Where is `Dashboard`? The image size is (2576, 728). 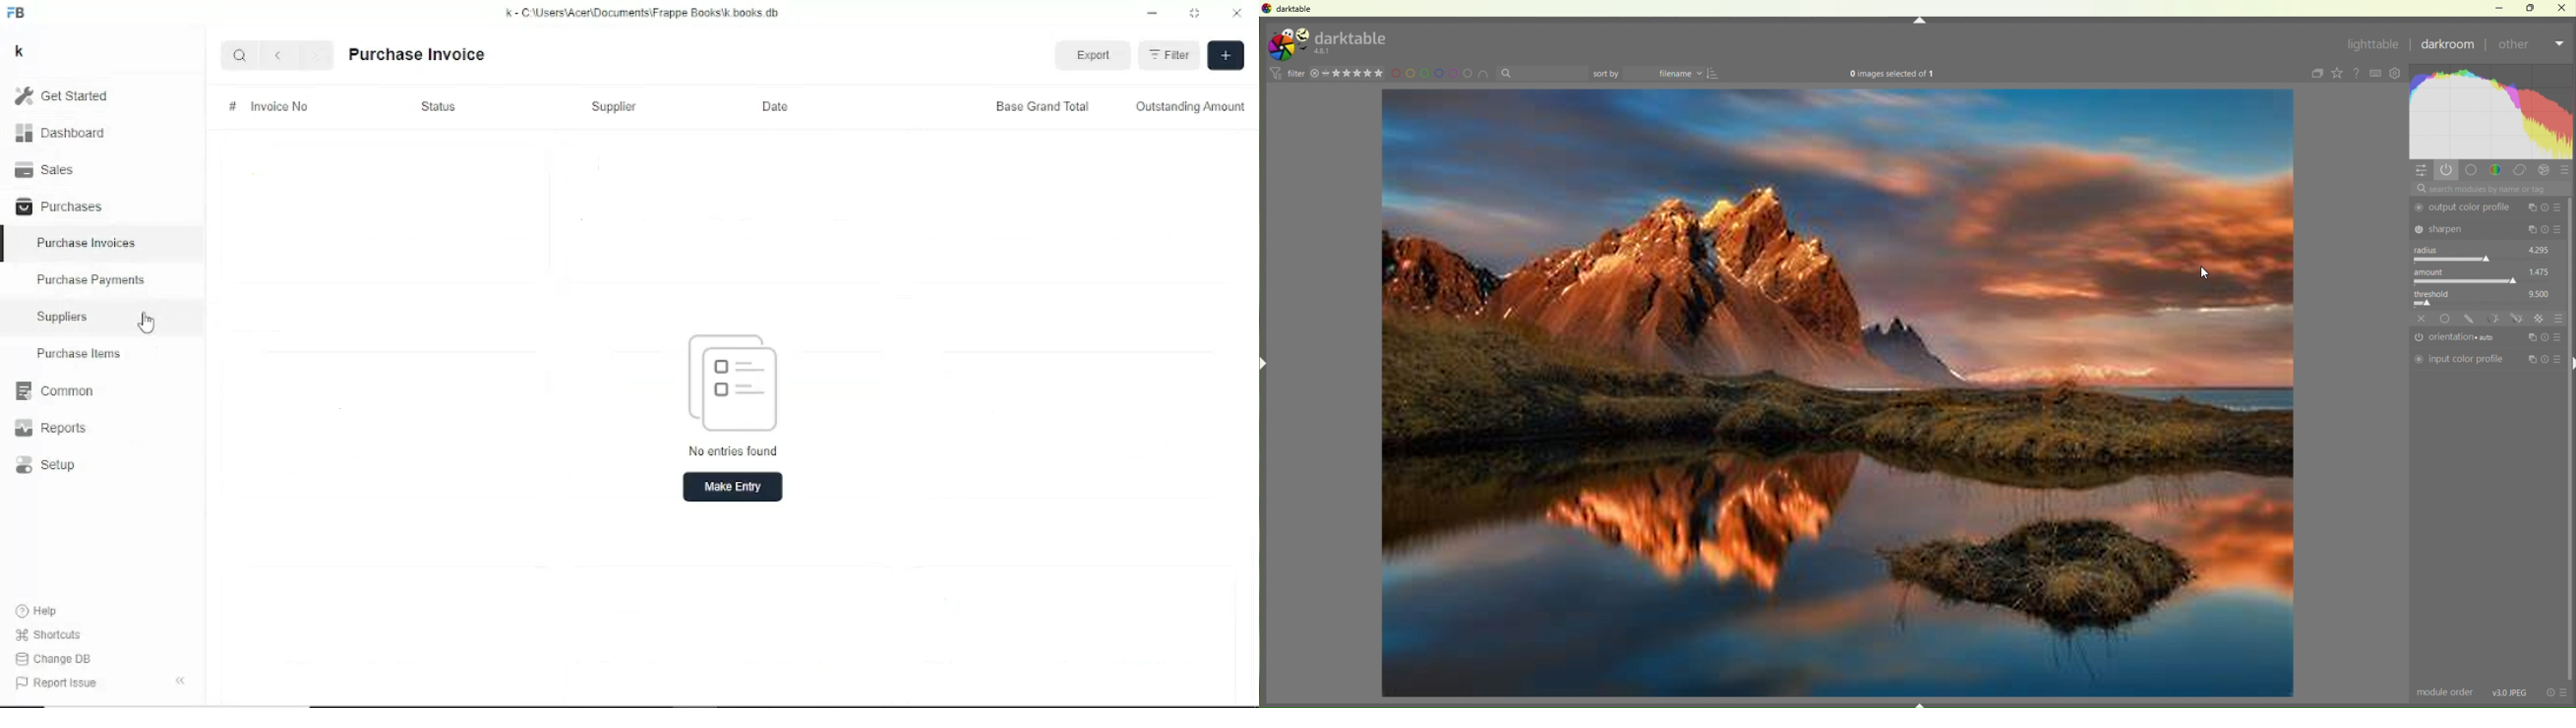 Dashboard is located at coordinates (61, 134).